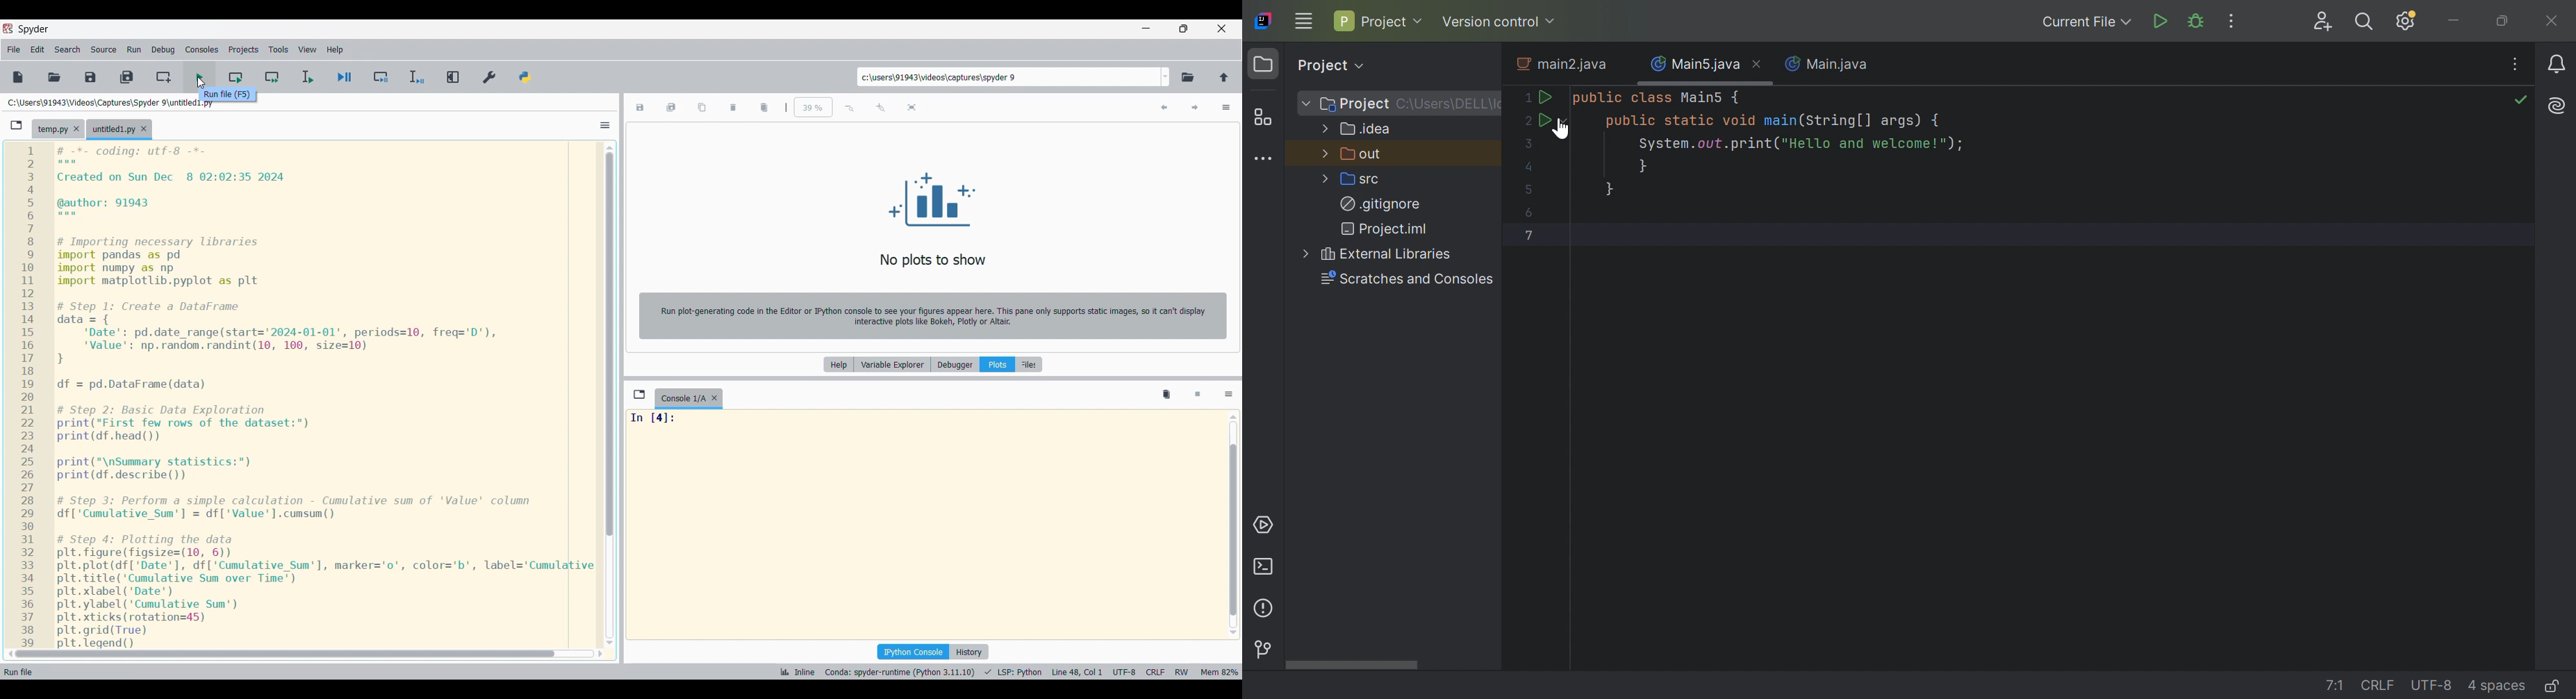 The width and height of the screenshot is (2576, 700). What do you see at coordinates (1448, 104) in the screenshot?
I see `C:\Users\DELL\` at bounding box center [1448, 104].